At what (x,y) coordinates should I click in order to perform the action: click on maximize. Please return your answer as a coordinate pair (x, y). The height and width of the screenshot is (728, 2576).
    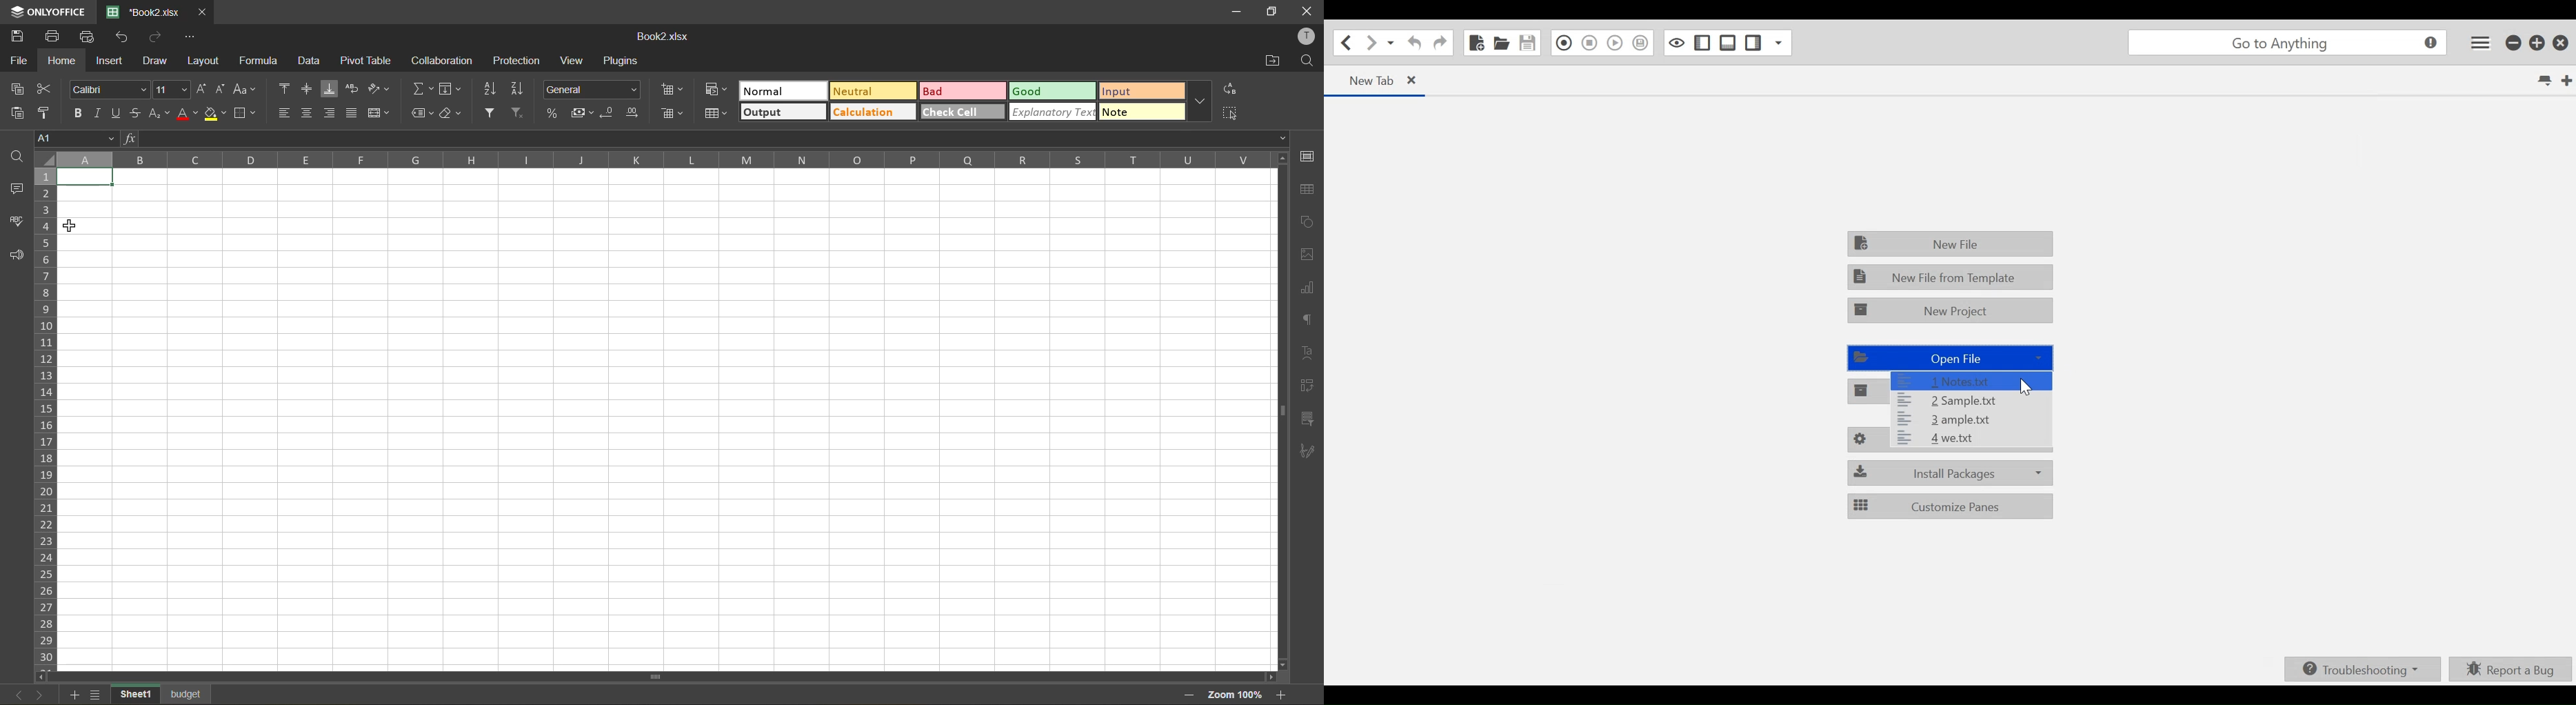
    Looking at the image, I should click on (1267, 13).